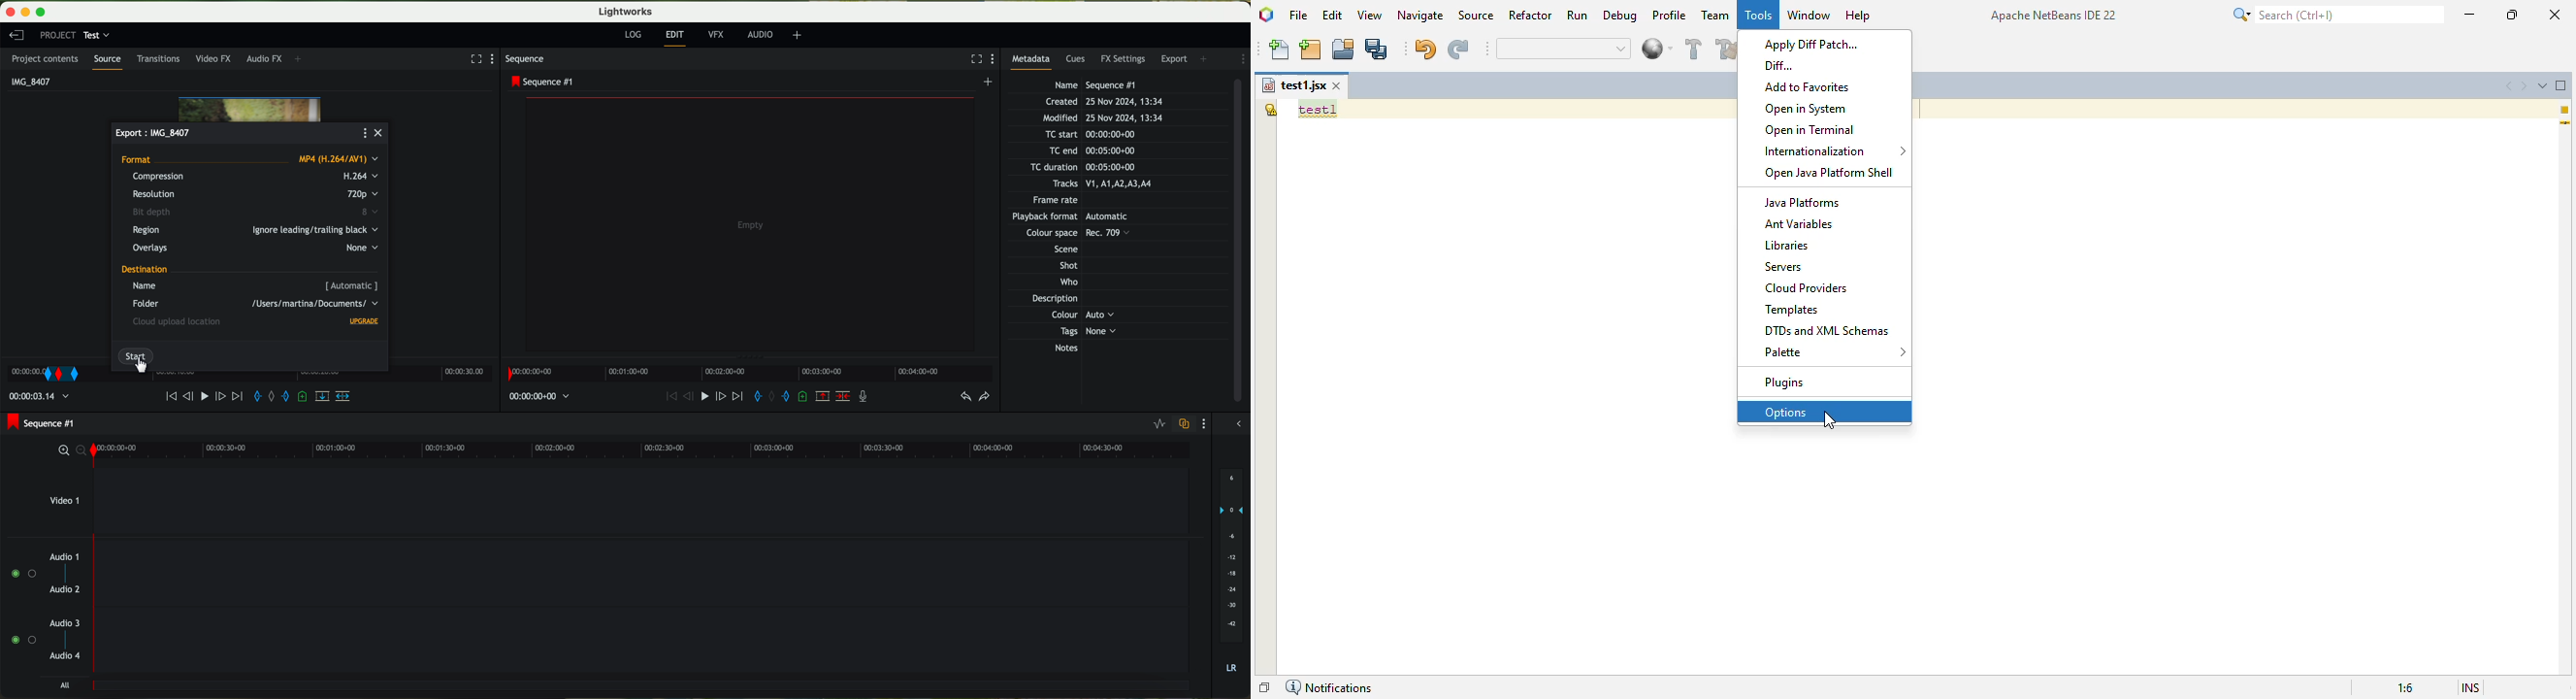  What do you see at coordinates (1242, 59) in the screenshot?
I see `show settings menu` at bounding box center [1242, 59].